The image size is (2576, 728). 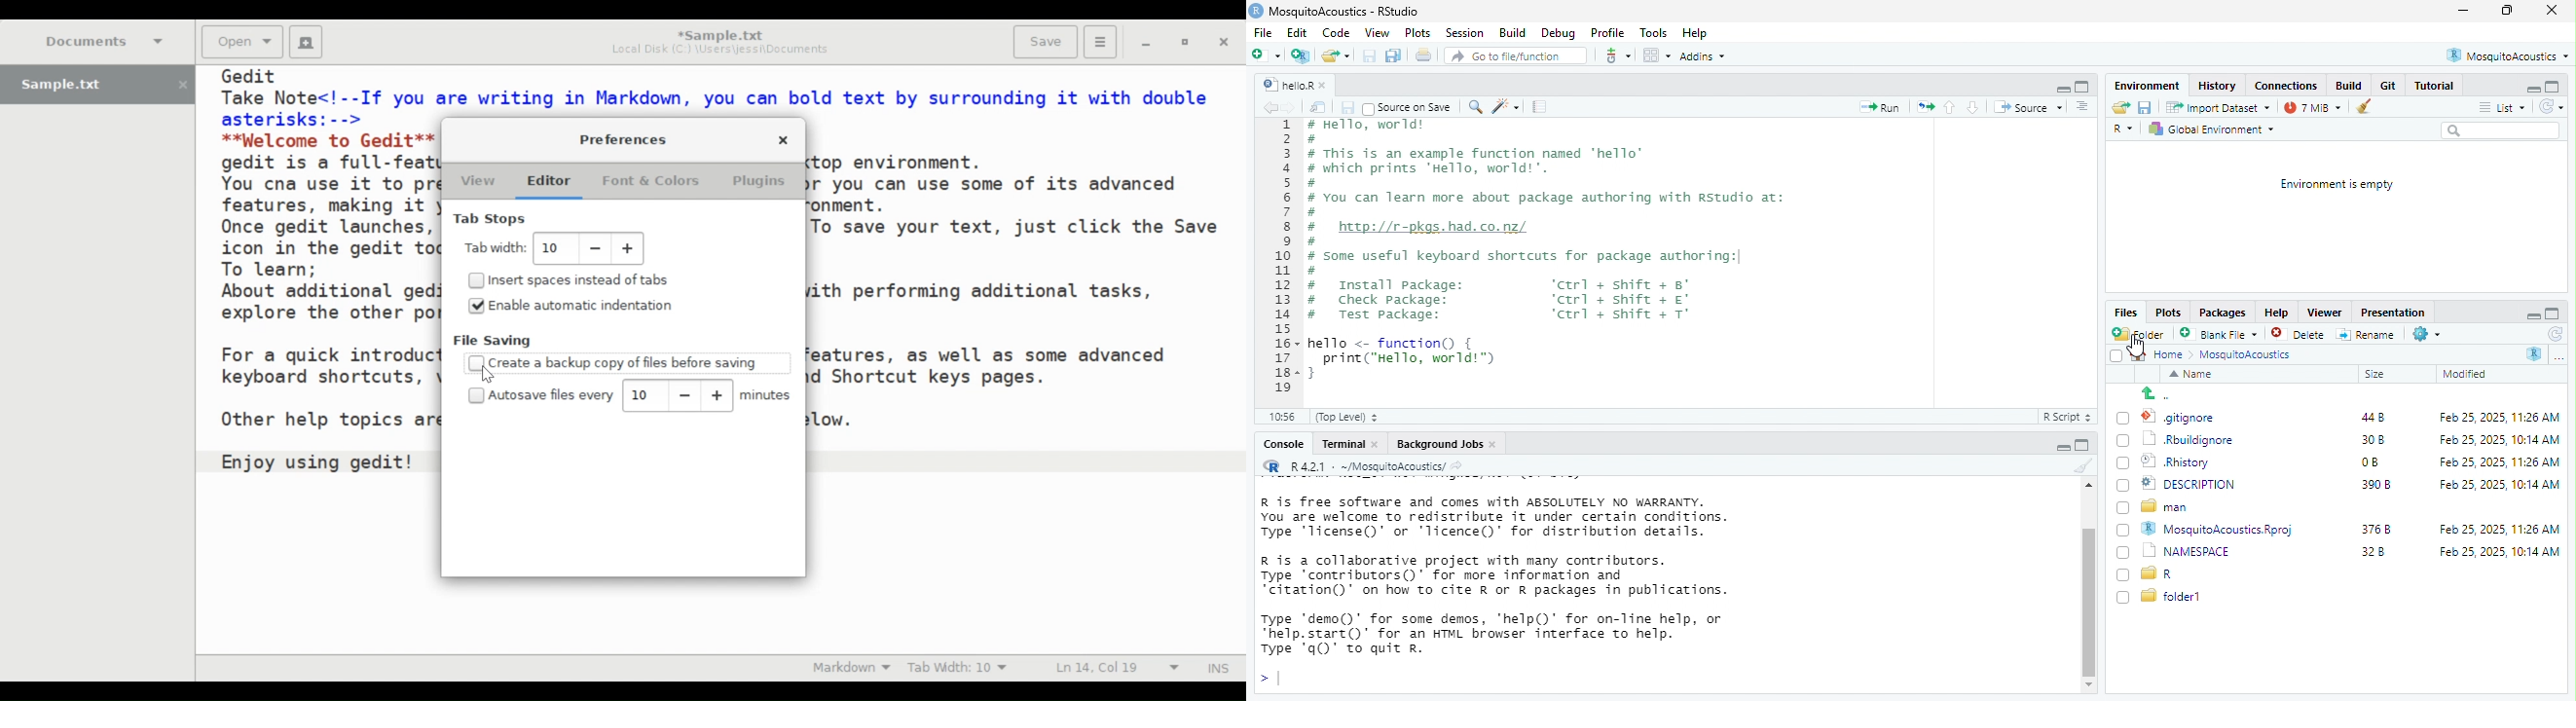 What do you see at coordinates (2167, 574) in the screenshot?
I see `r` at bounding box center [2167, 574].